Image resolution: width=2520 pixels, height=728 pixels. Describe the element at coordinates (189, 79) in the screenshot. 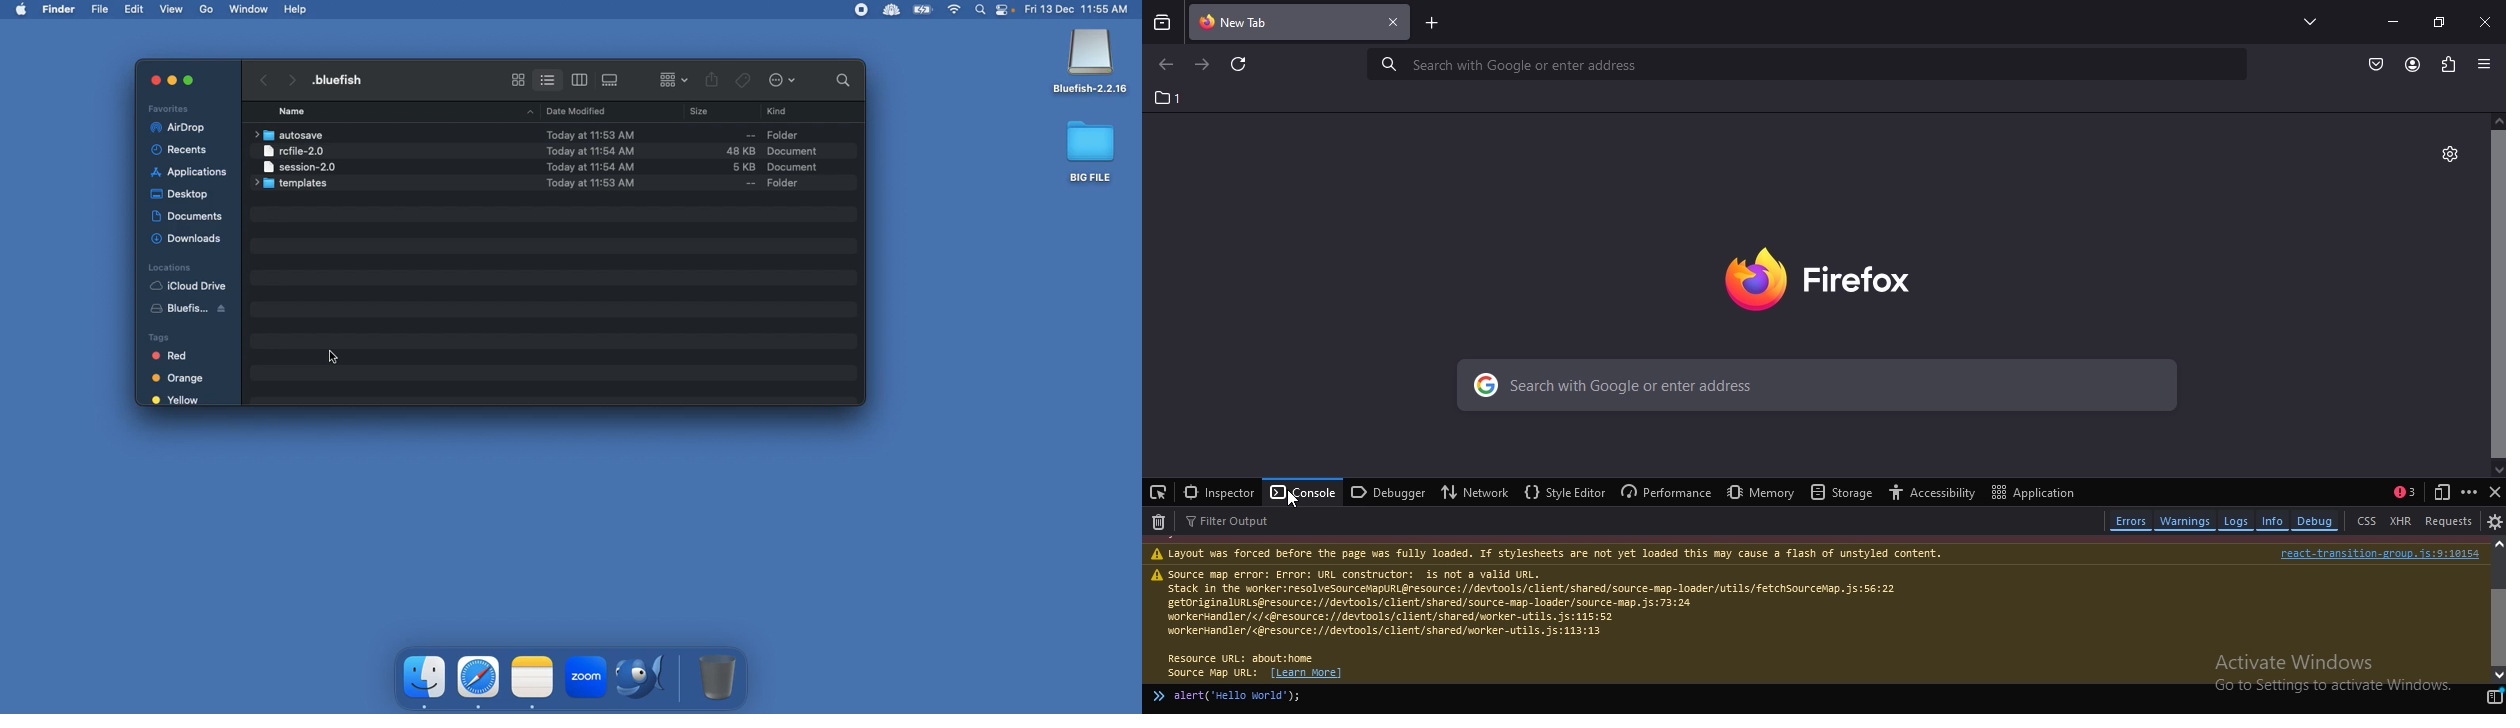

I see `` at that location.